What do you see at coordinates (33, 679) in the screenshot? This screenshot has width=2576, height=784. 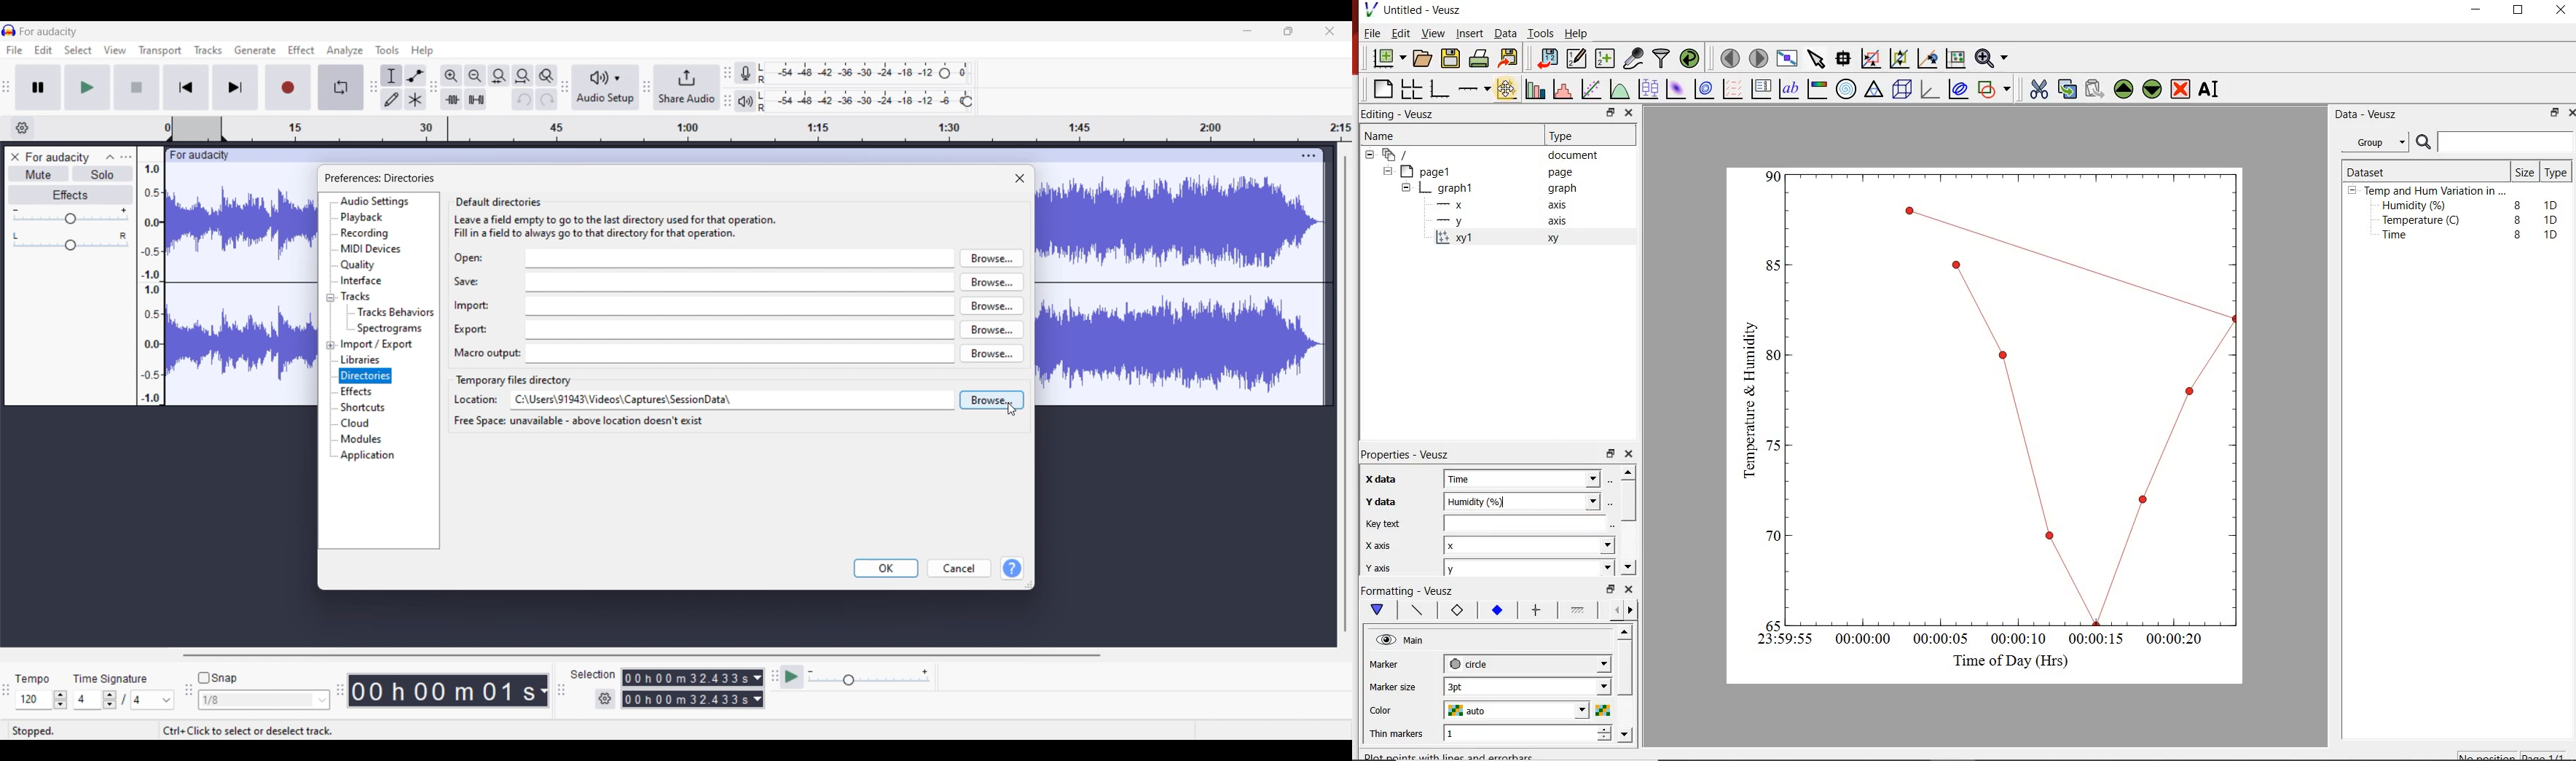 I see `Indicates Tempo settings` at bounding box center [33, 679].